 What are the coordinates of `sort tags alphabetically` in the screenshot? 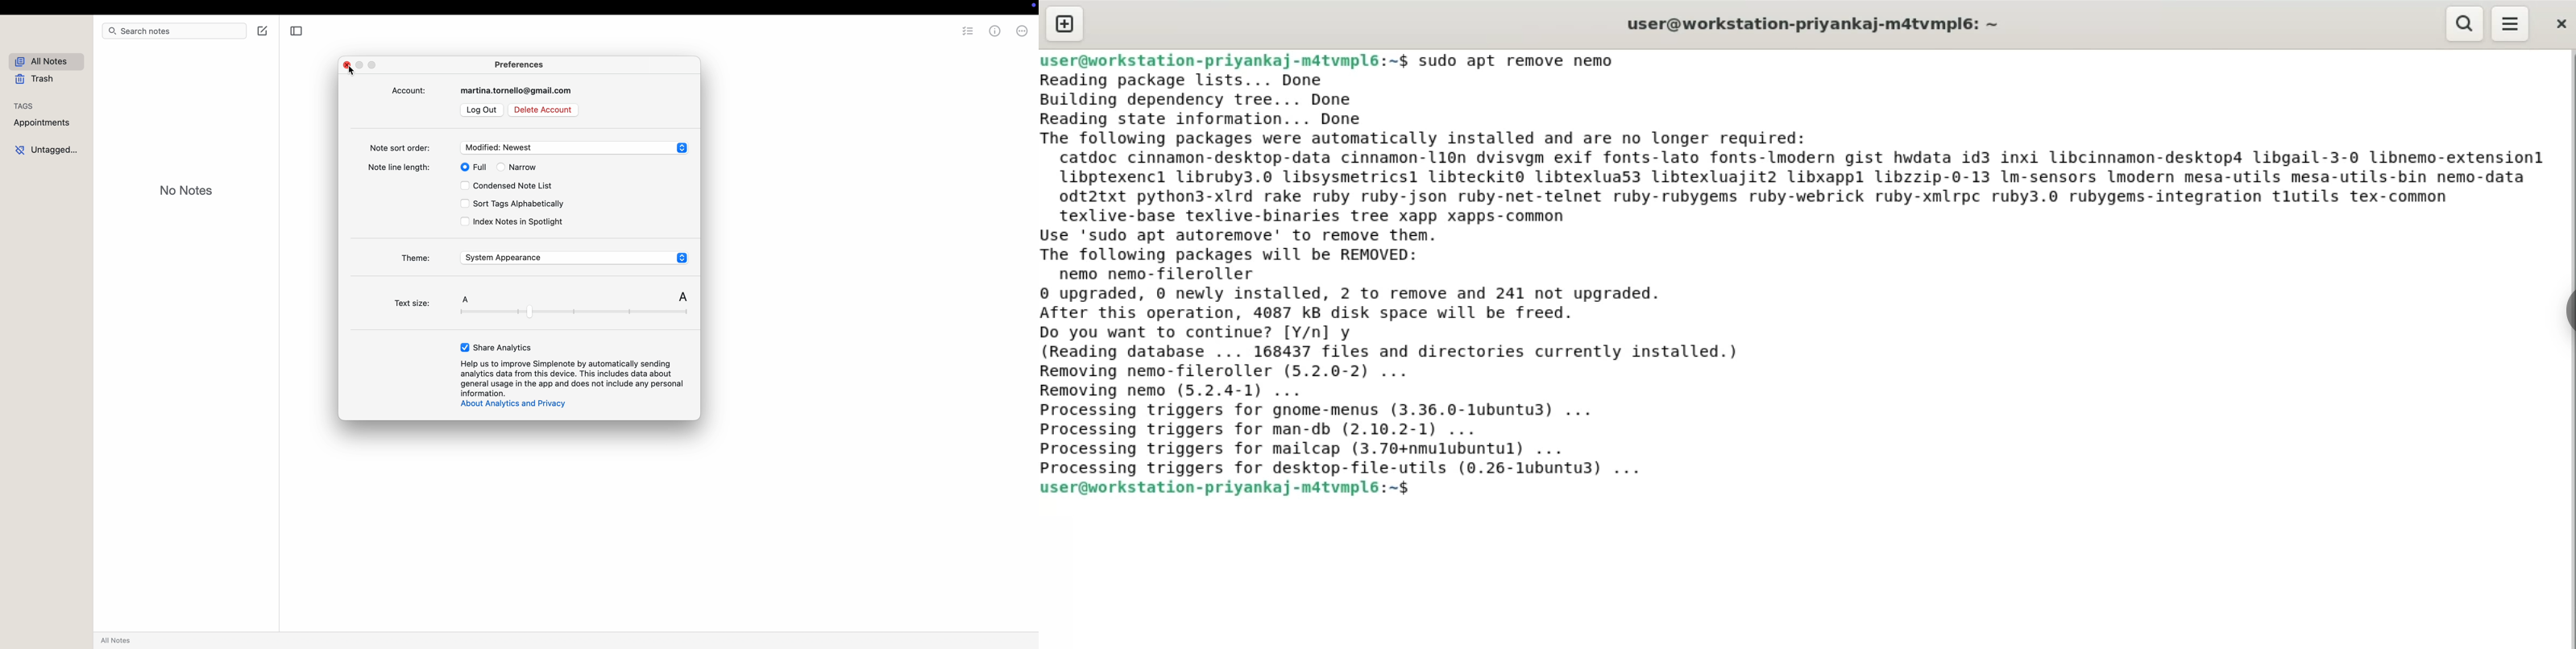 It's located at (514, 204).